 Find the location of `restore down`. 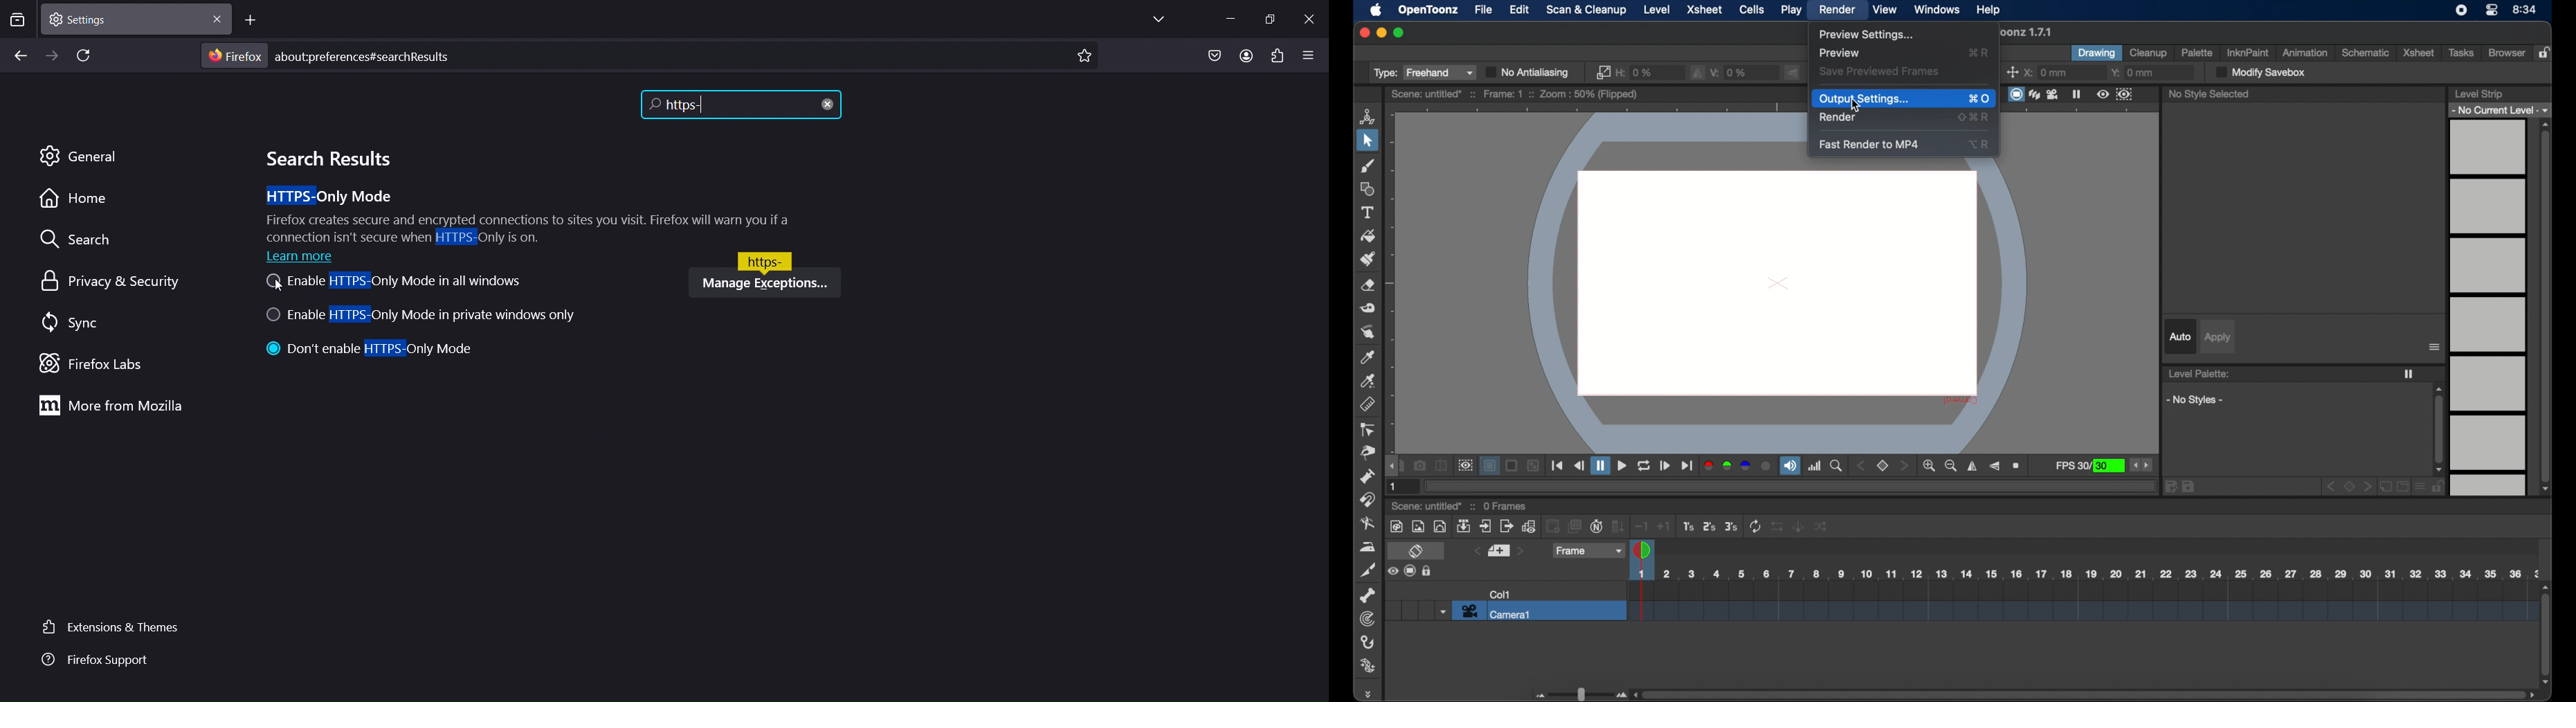

restore down is located at coordinates (1271, 19).